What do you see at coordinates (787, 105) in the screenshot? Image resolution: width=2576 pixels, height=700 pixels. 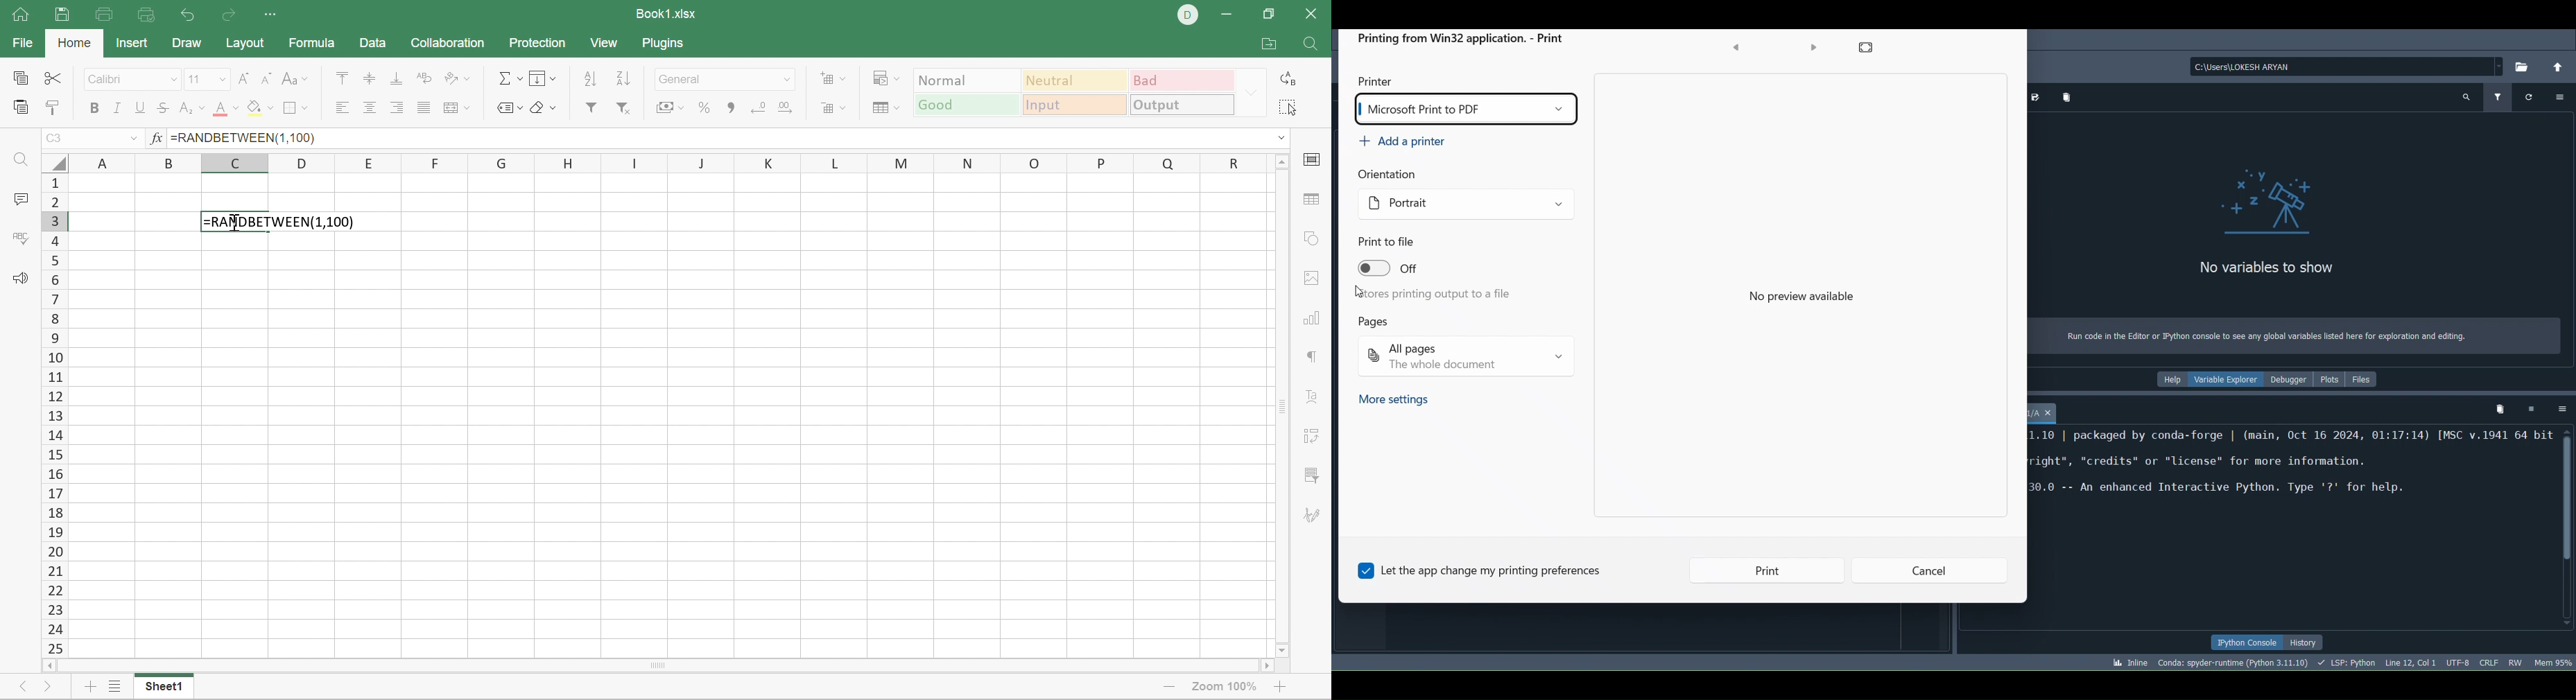 I see `Increase decimal` at bounding box center [787, 105].